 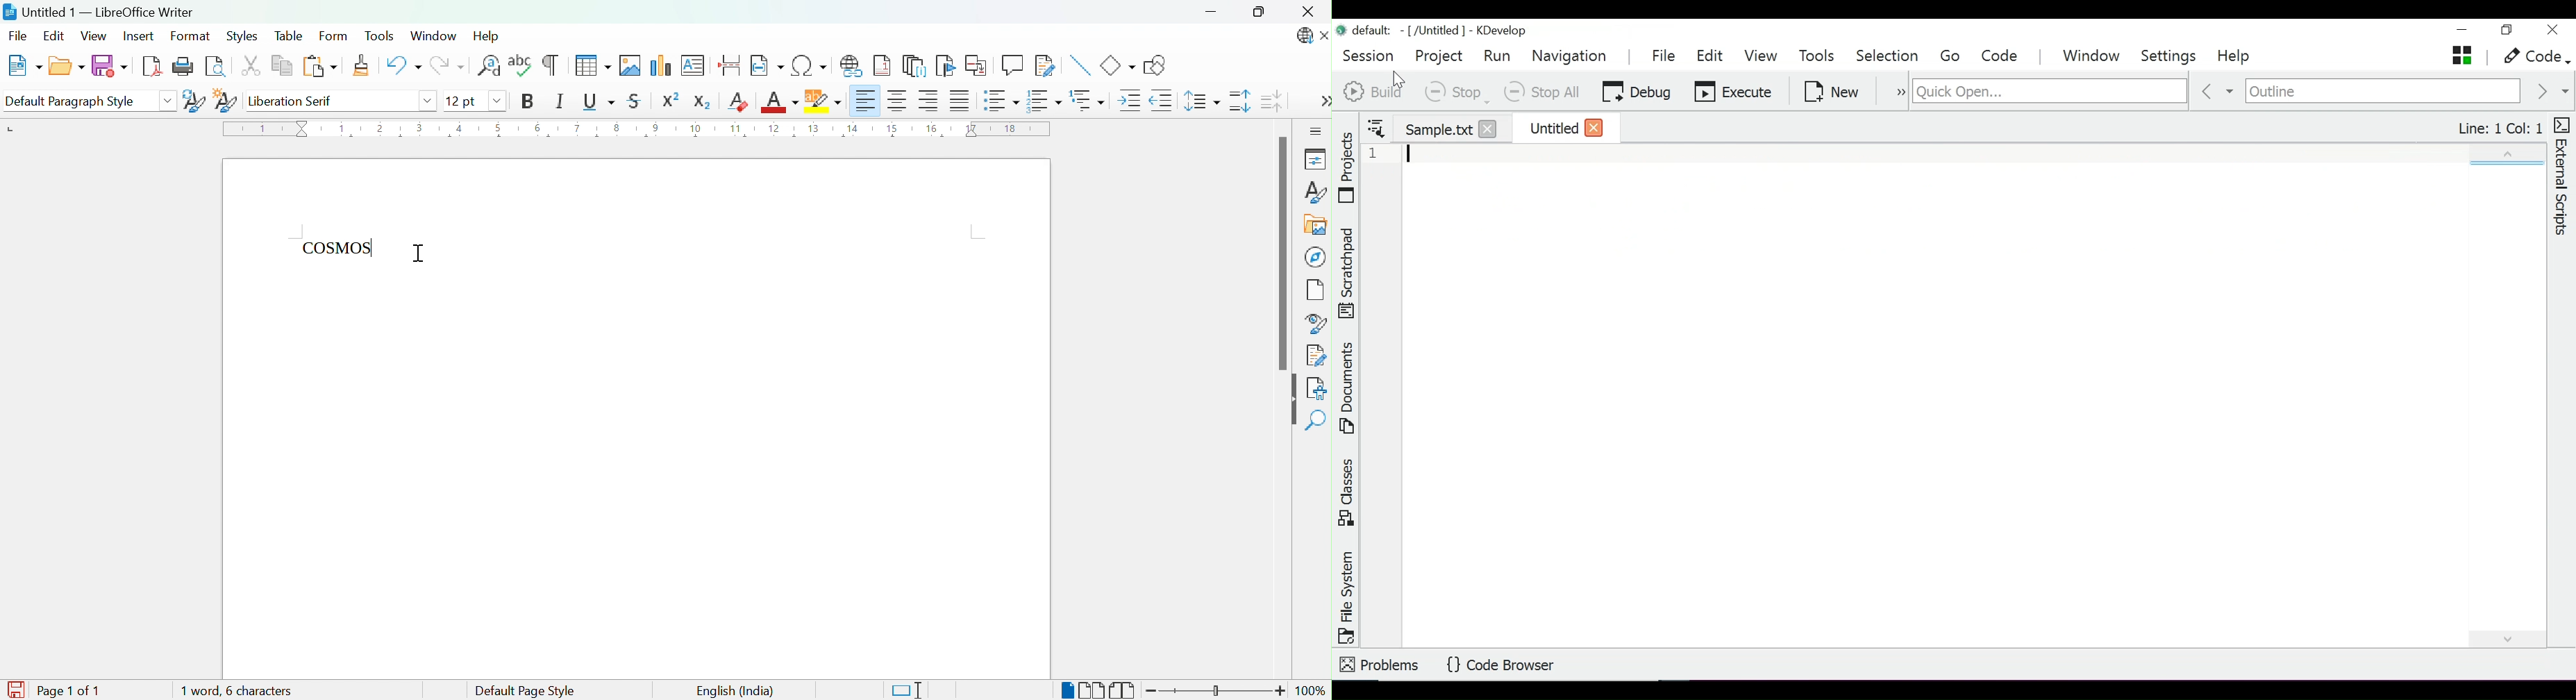 I want to click on Toggle Print Preview, so click(x=219, y=67).